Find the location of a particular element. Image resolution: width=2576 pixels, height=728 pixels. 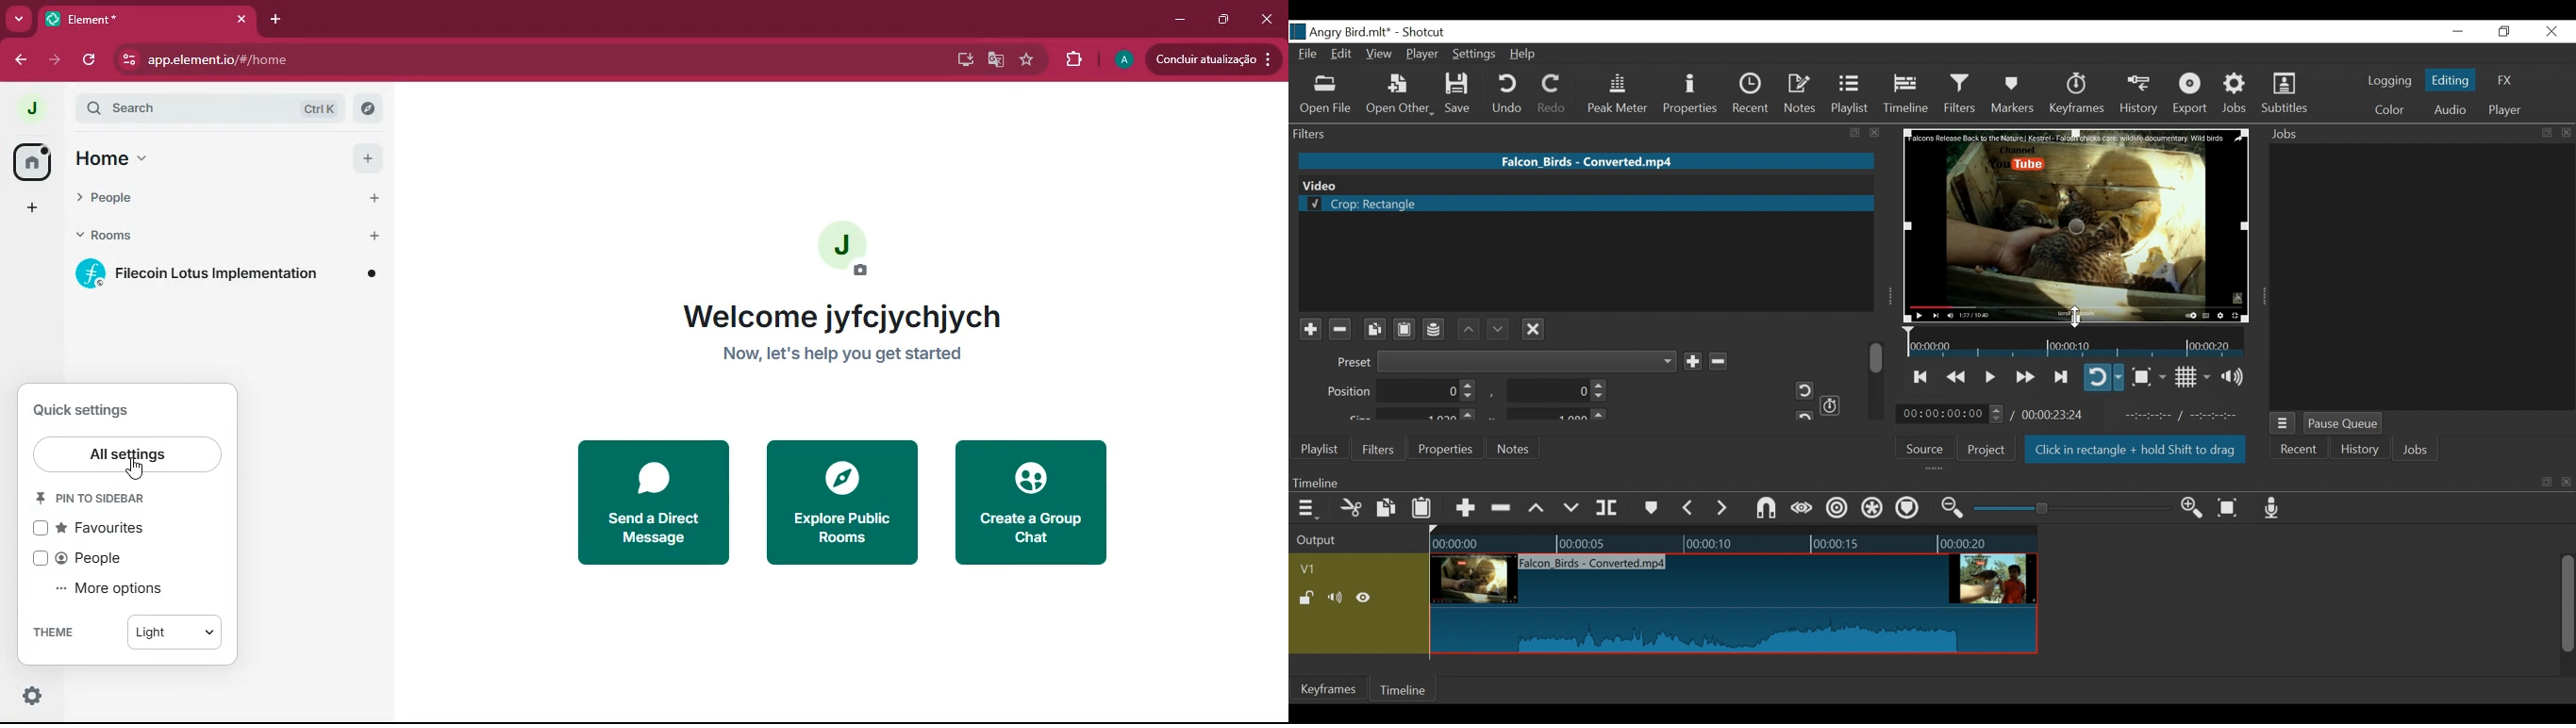

Playlist is located at coordinates (1320, 449).